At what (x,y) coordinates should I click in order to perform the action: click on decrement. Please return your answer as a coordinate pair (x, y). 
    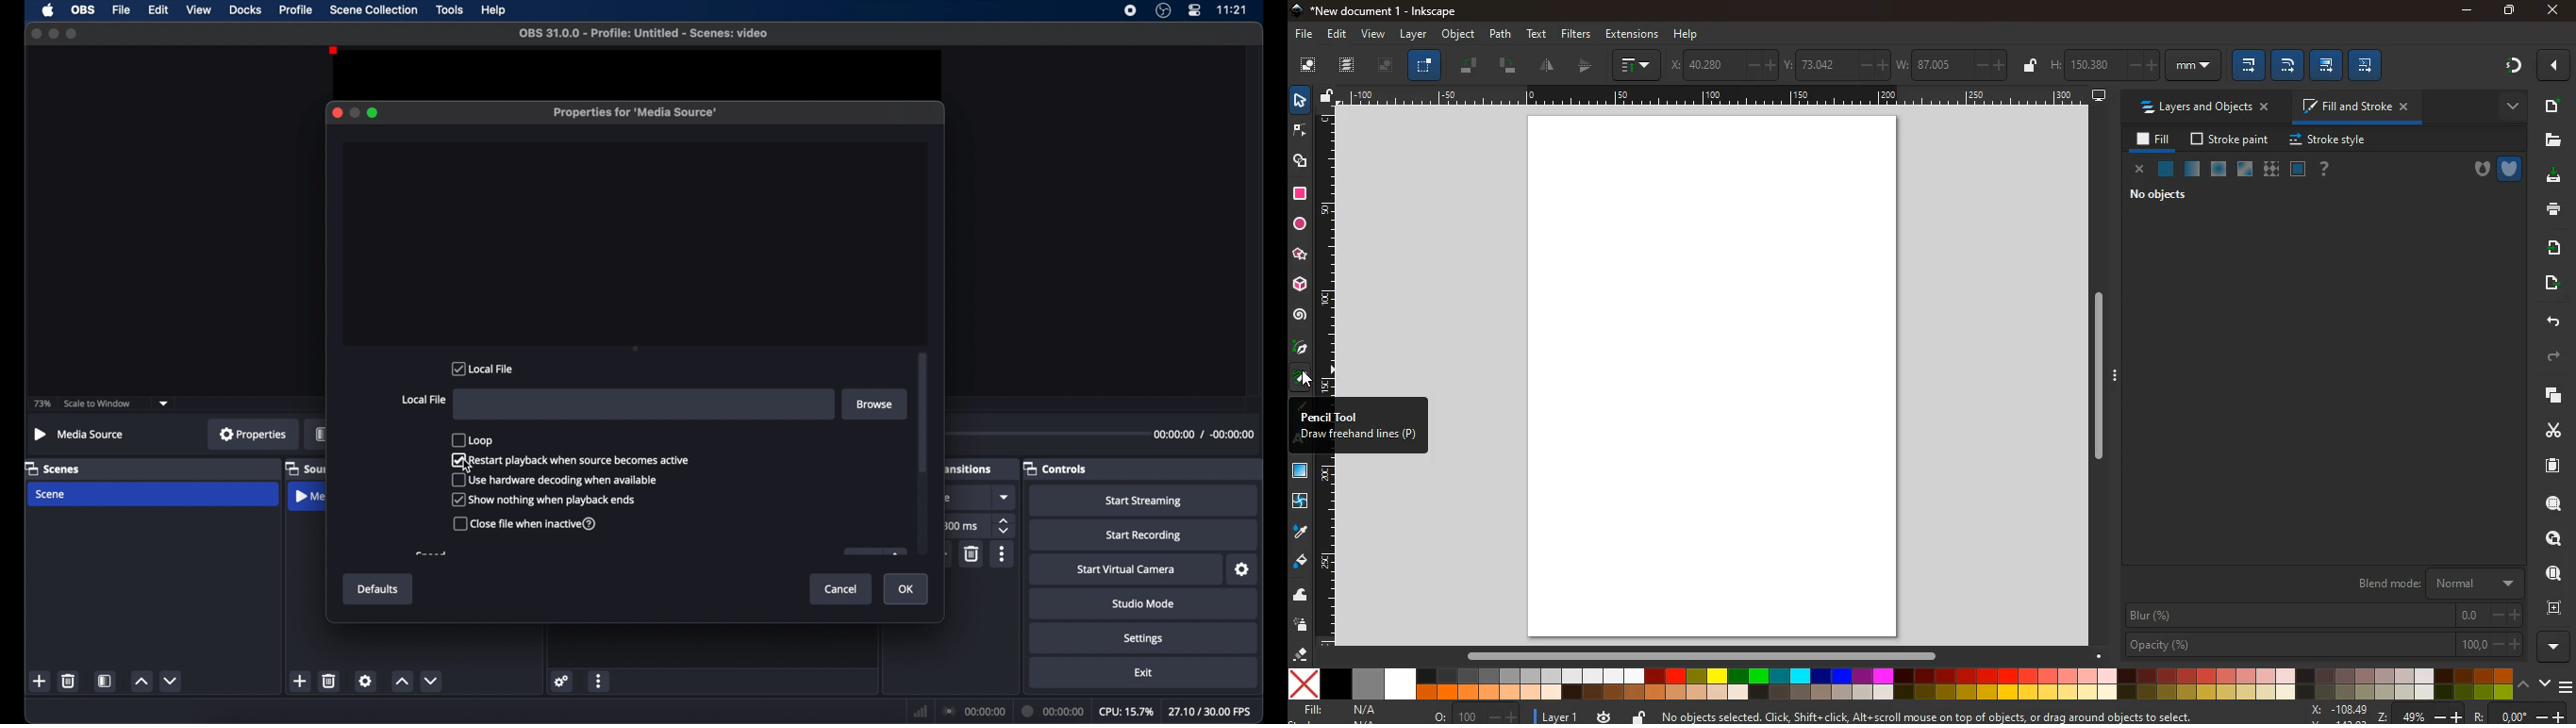
    Looking at the image, I should click on (170, 680).